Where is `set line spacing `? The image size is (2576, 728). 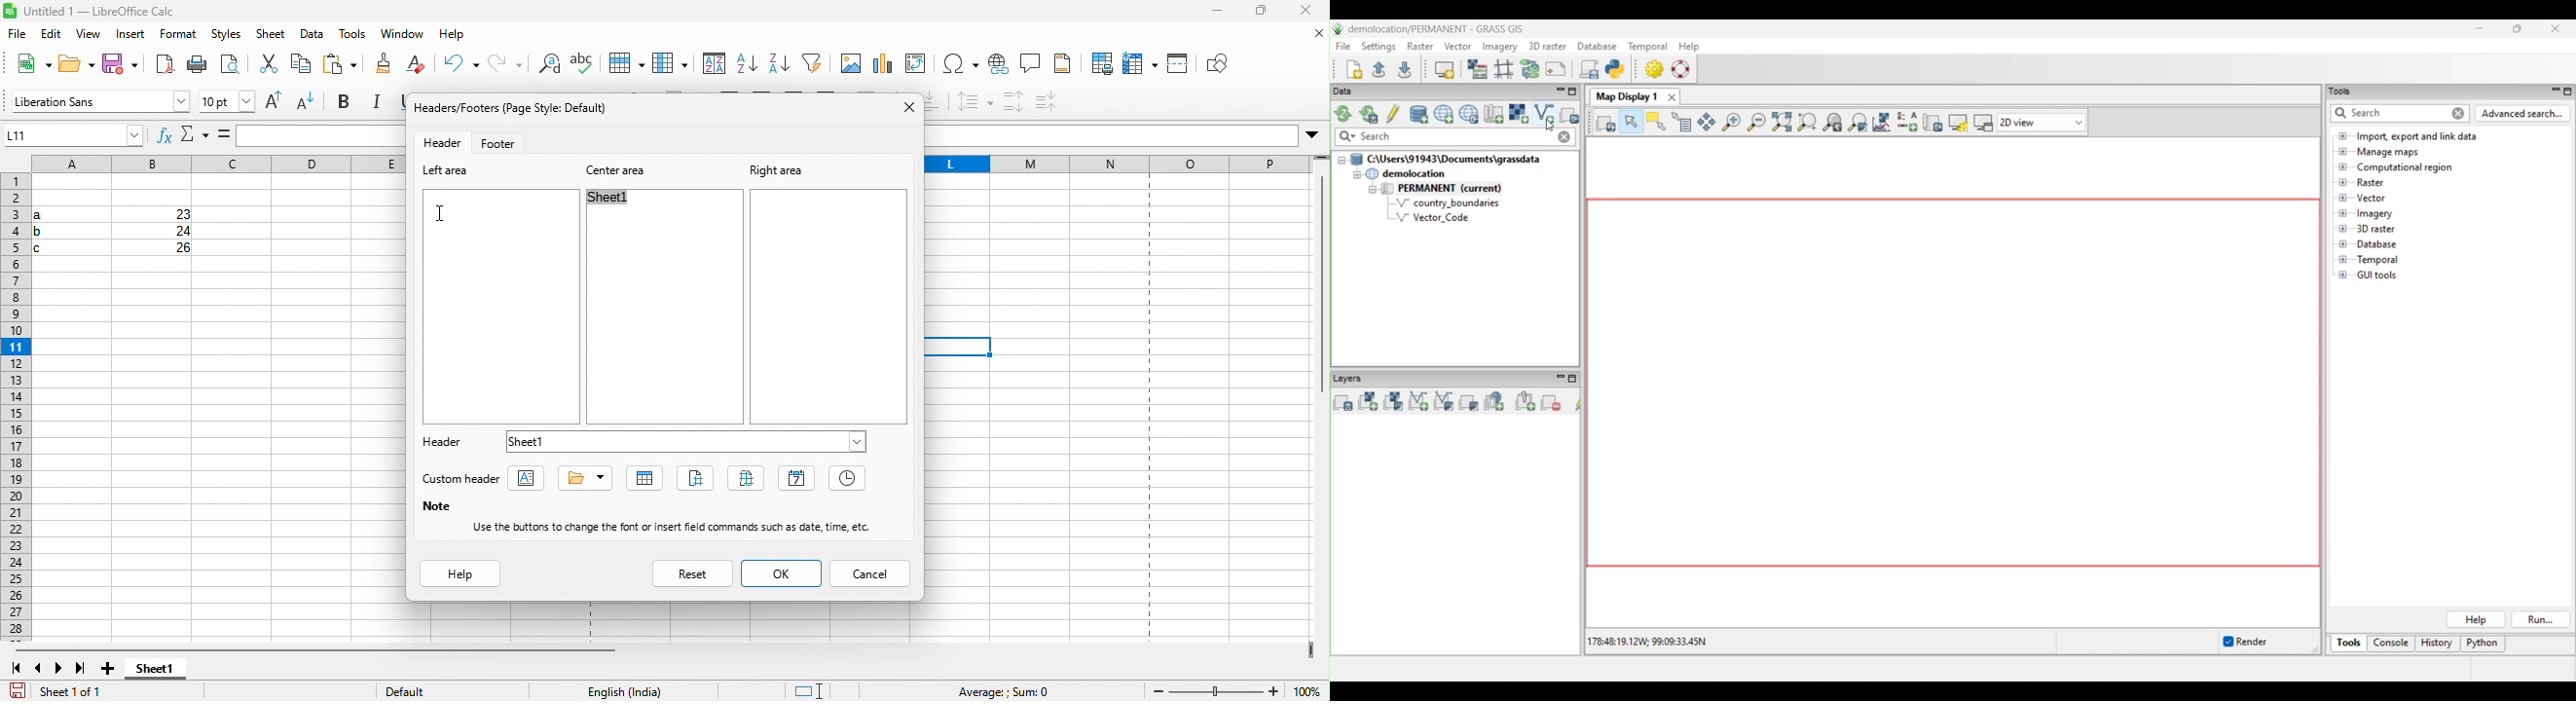
set line spacing  is located at coordinates (975, 102).